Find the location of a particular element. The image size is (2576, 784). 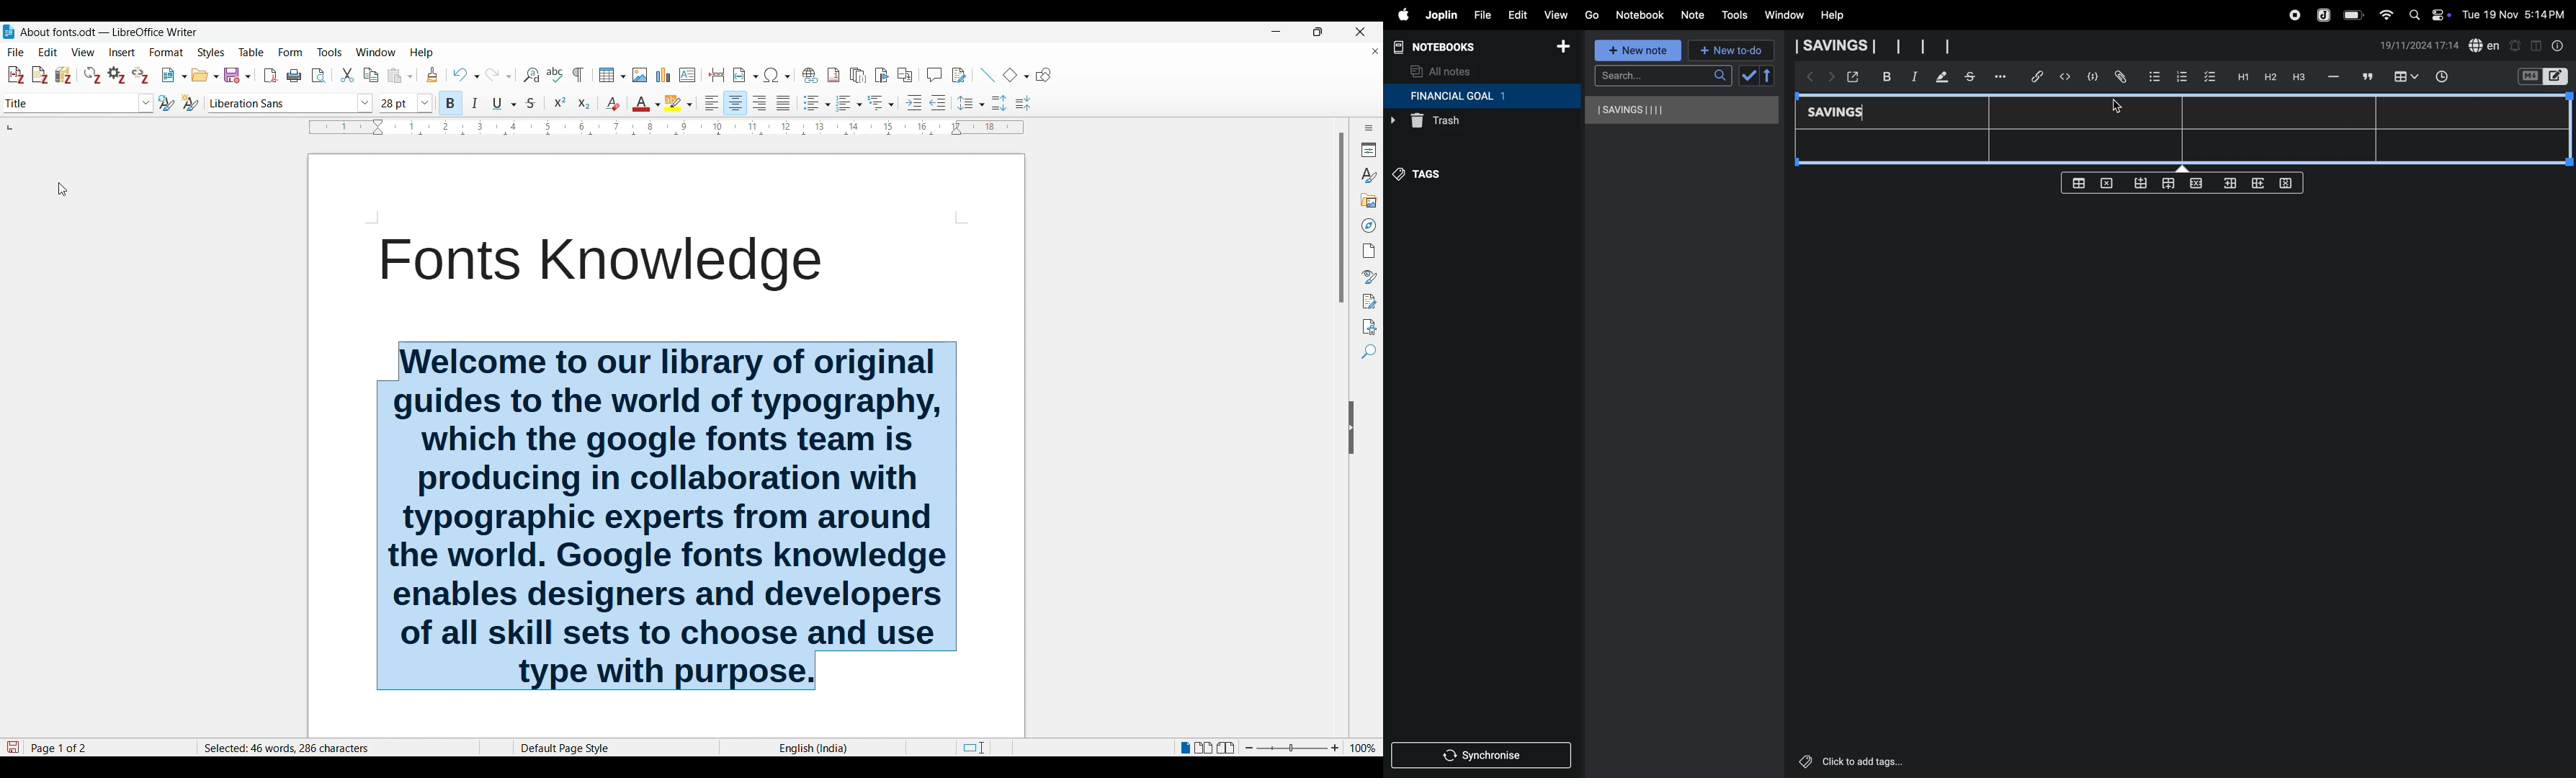

joplin menu is located at coordinates (1439, 15).